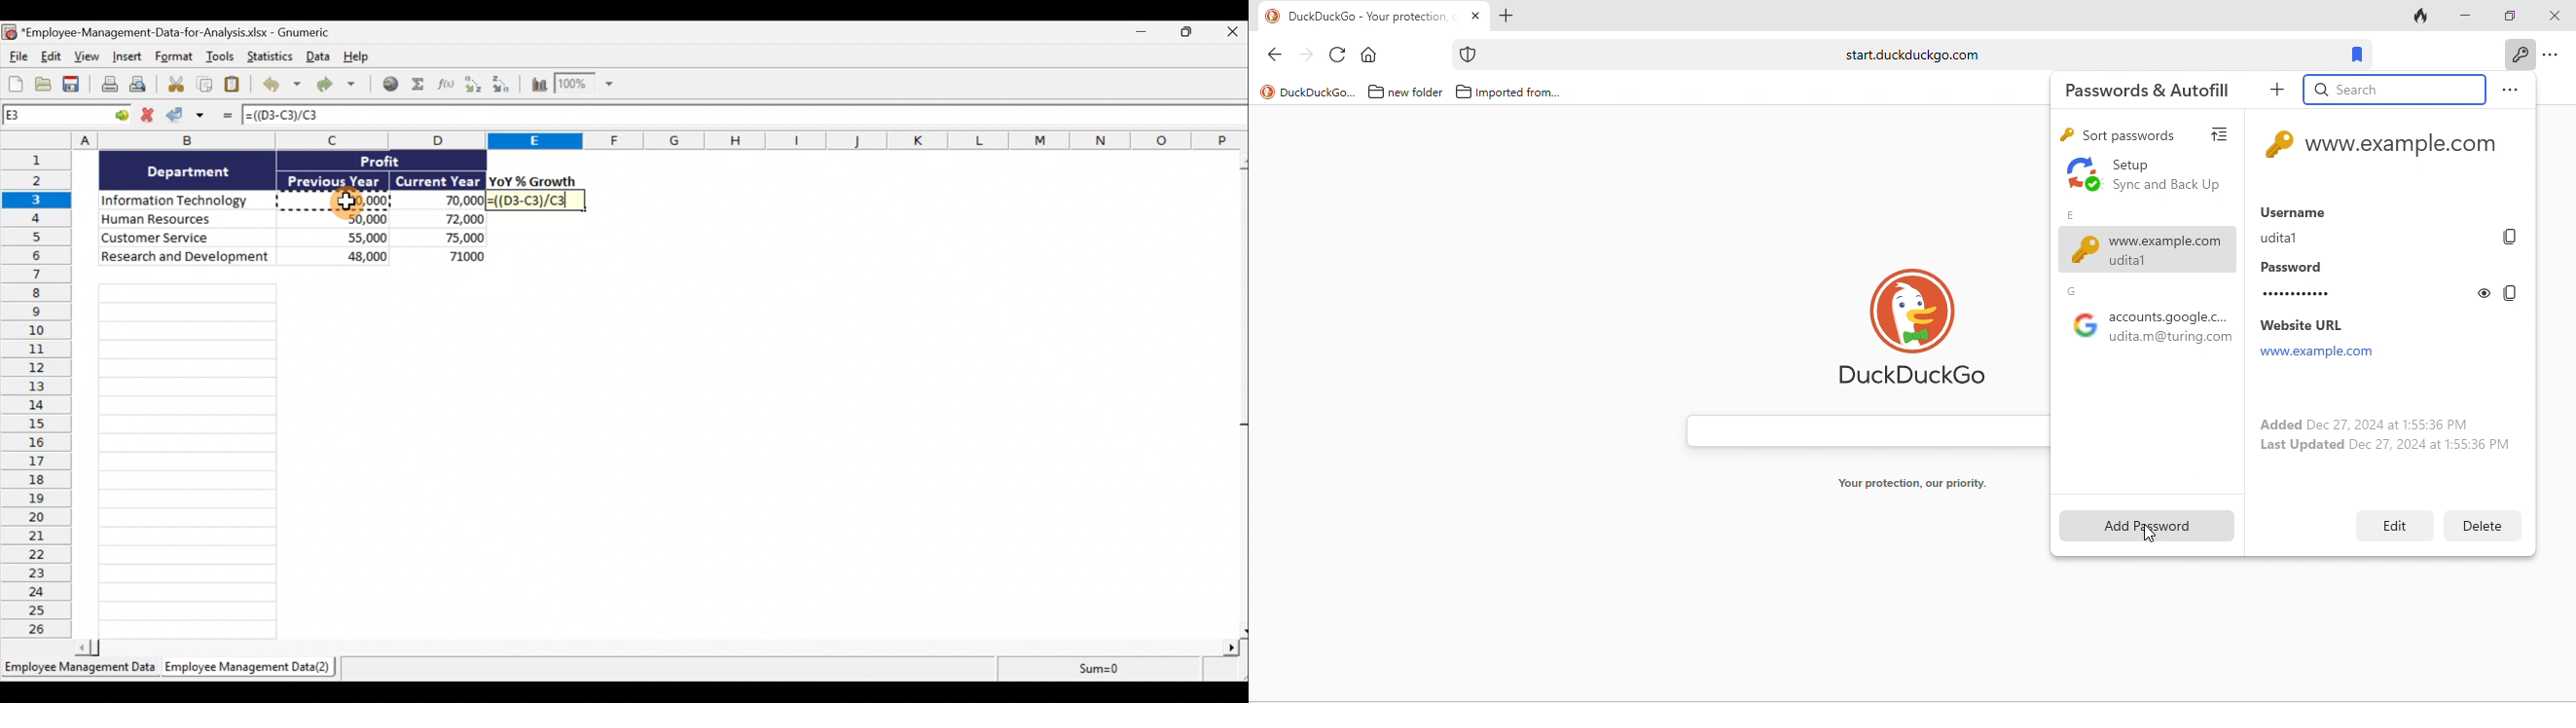  I want to click on Scroll bar, so click(657, 650).